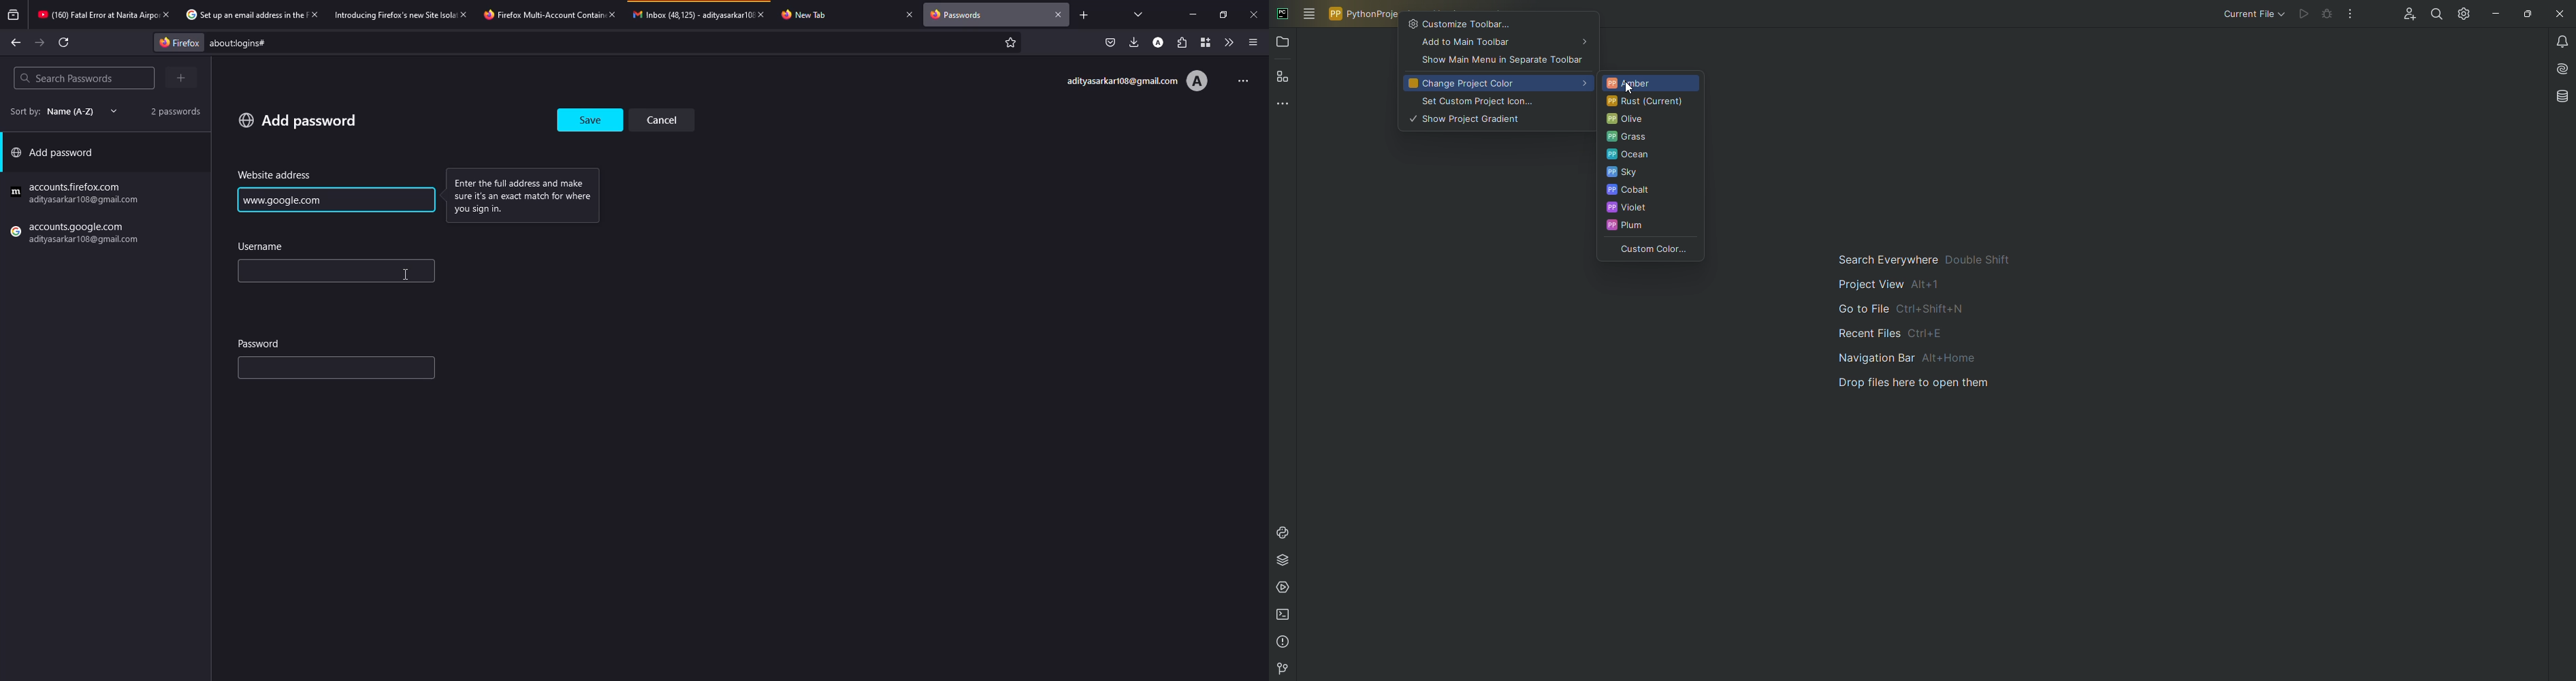 Image resolution: width=2576 pixels, height=700 pixels. I want to click on more tools, so click(1226, 42).